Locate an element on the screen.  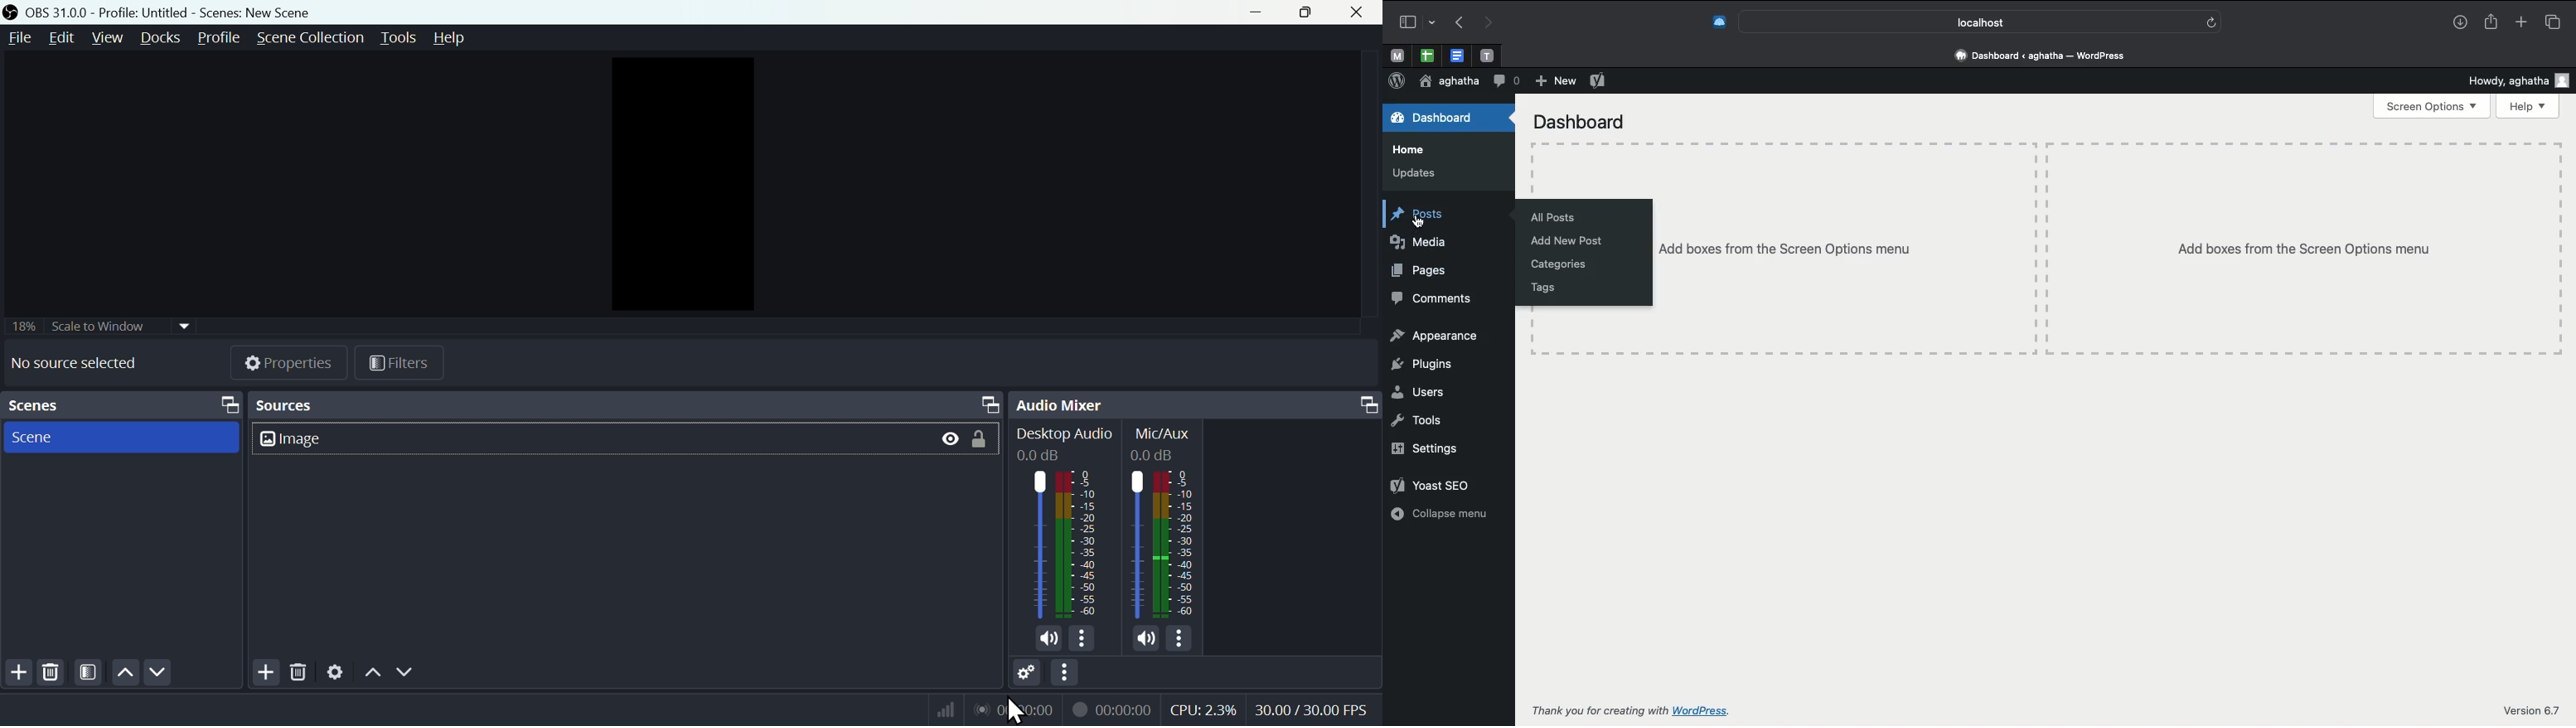
Add is located at coordinates (268, 672).